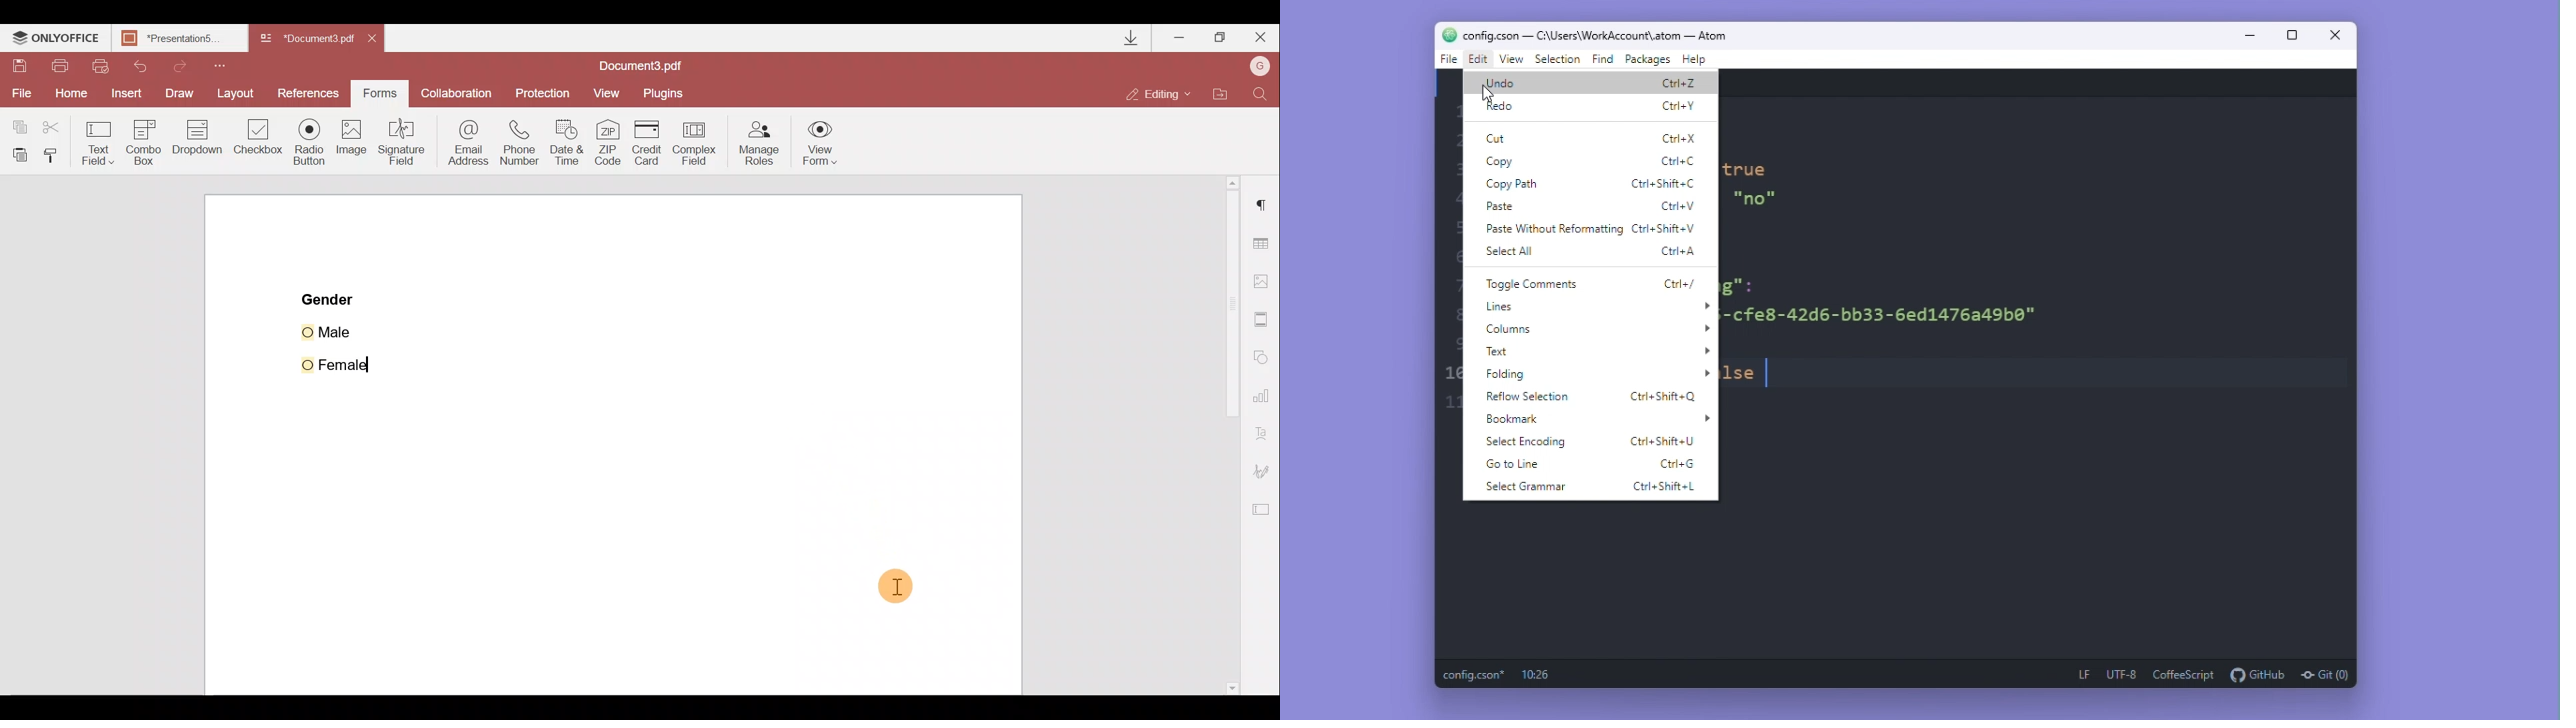 The height and width of the screenshot is (728, 2576). Describe the element at coordinates (2257, 674) in the screenshot. I see `github` at that location.